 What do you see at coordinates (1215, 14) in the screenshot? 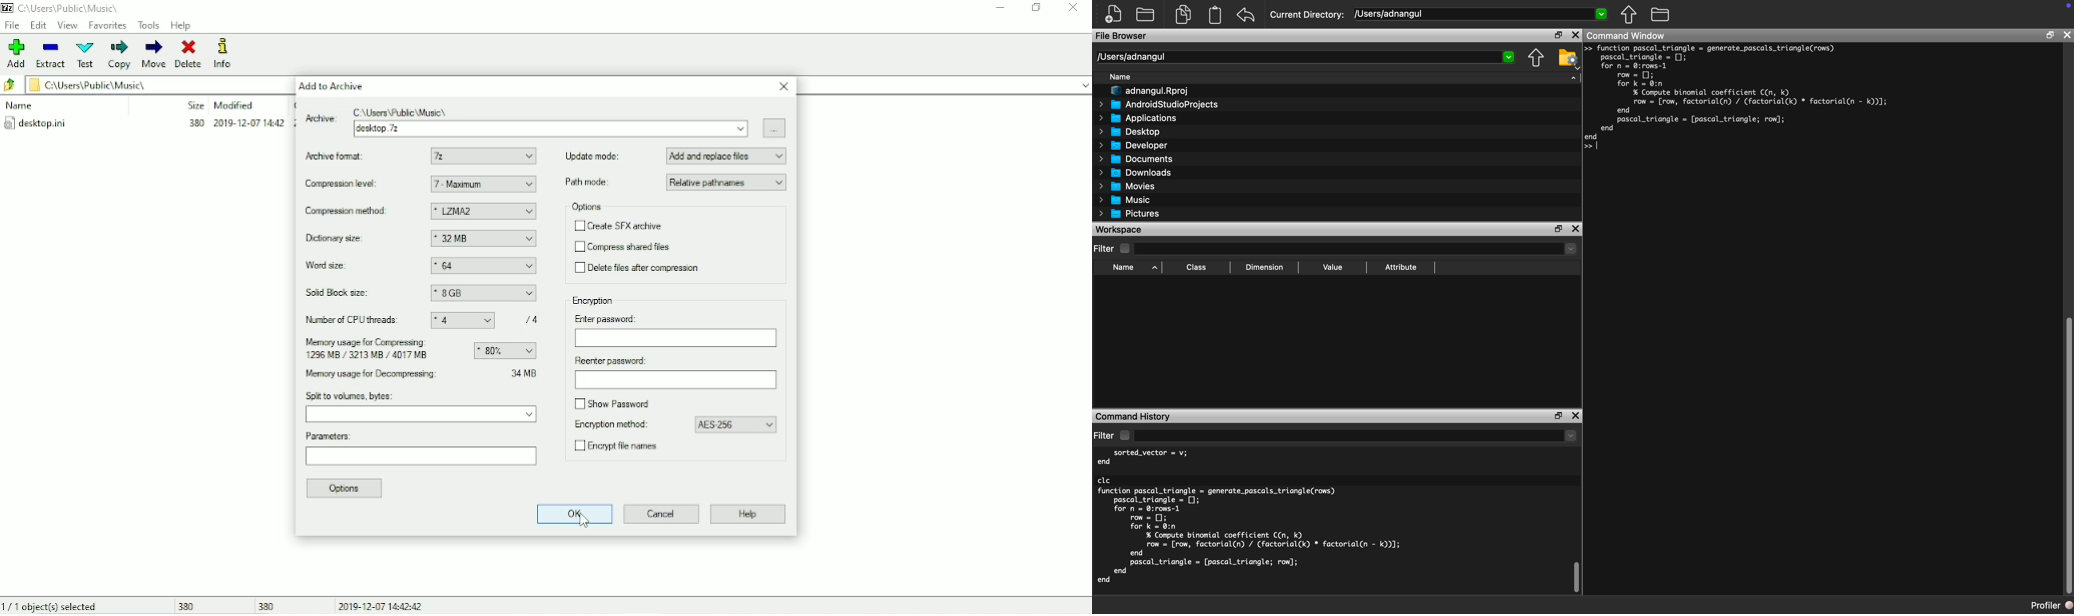
I see `Clipboard` at bounding box center [1215, 14].